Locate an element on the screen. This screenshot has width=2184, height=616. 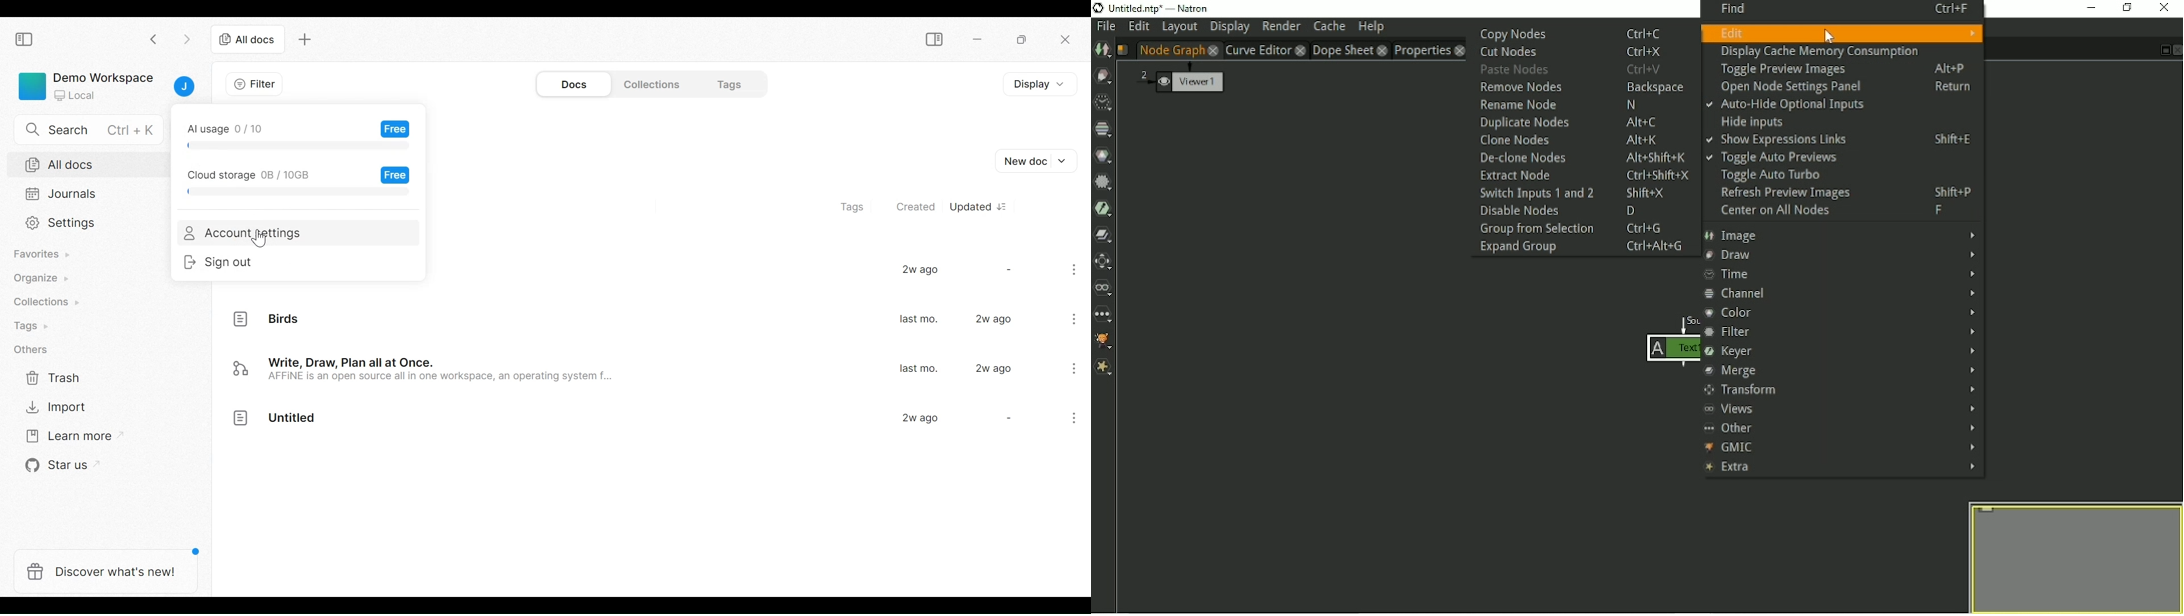
Display is located at coordinates (1038, 84).